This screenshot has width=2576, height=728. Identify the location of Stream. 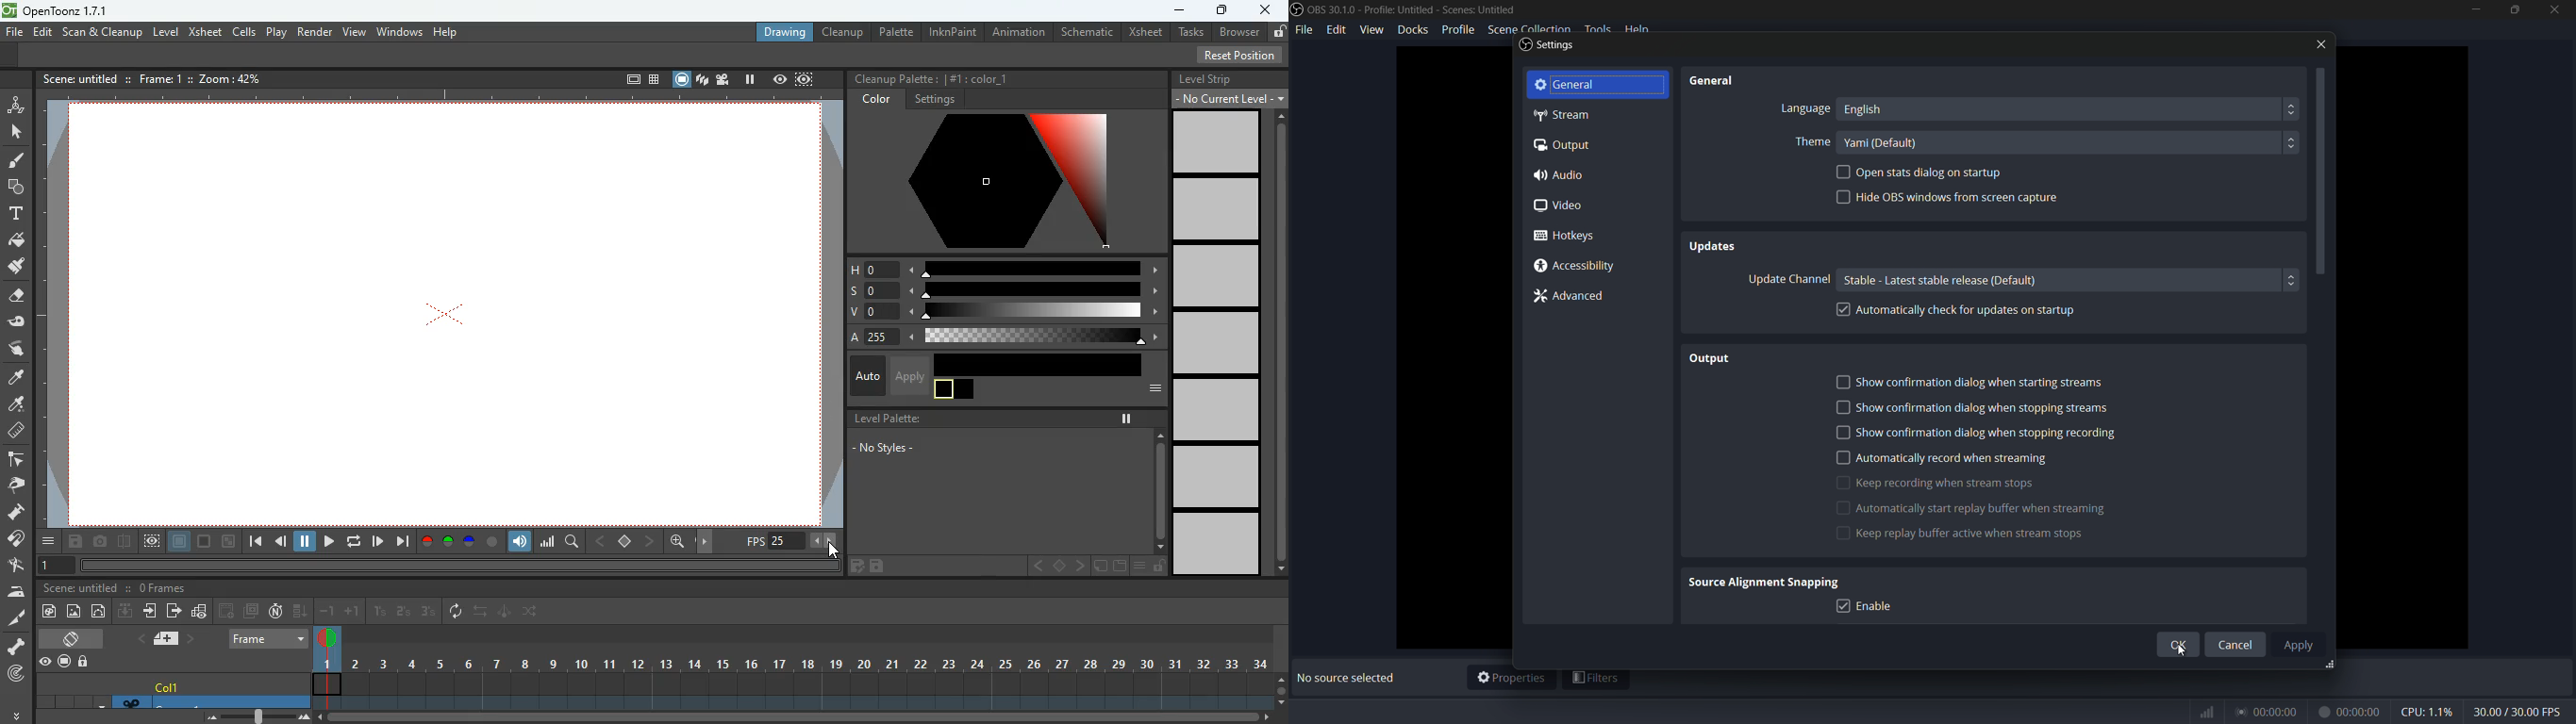
(1574, 116).